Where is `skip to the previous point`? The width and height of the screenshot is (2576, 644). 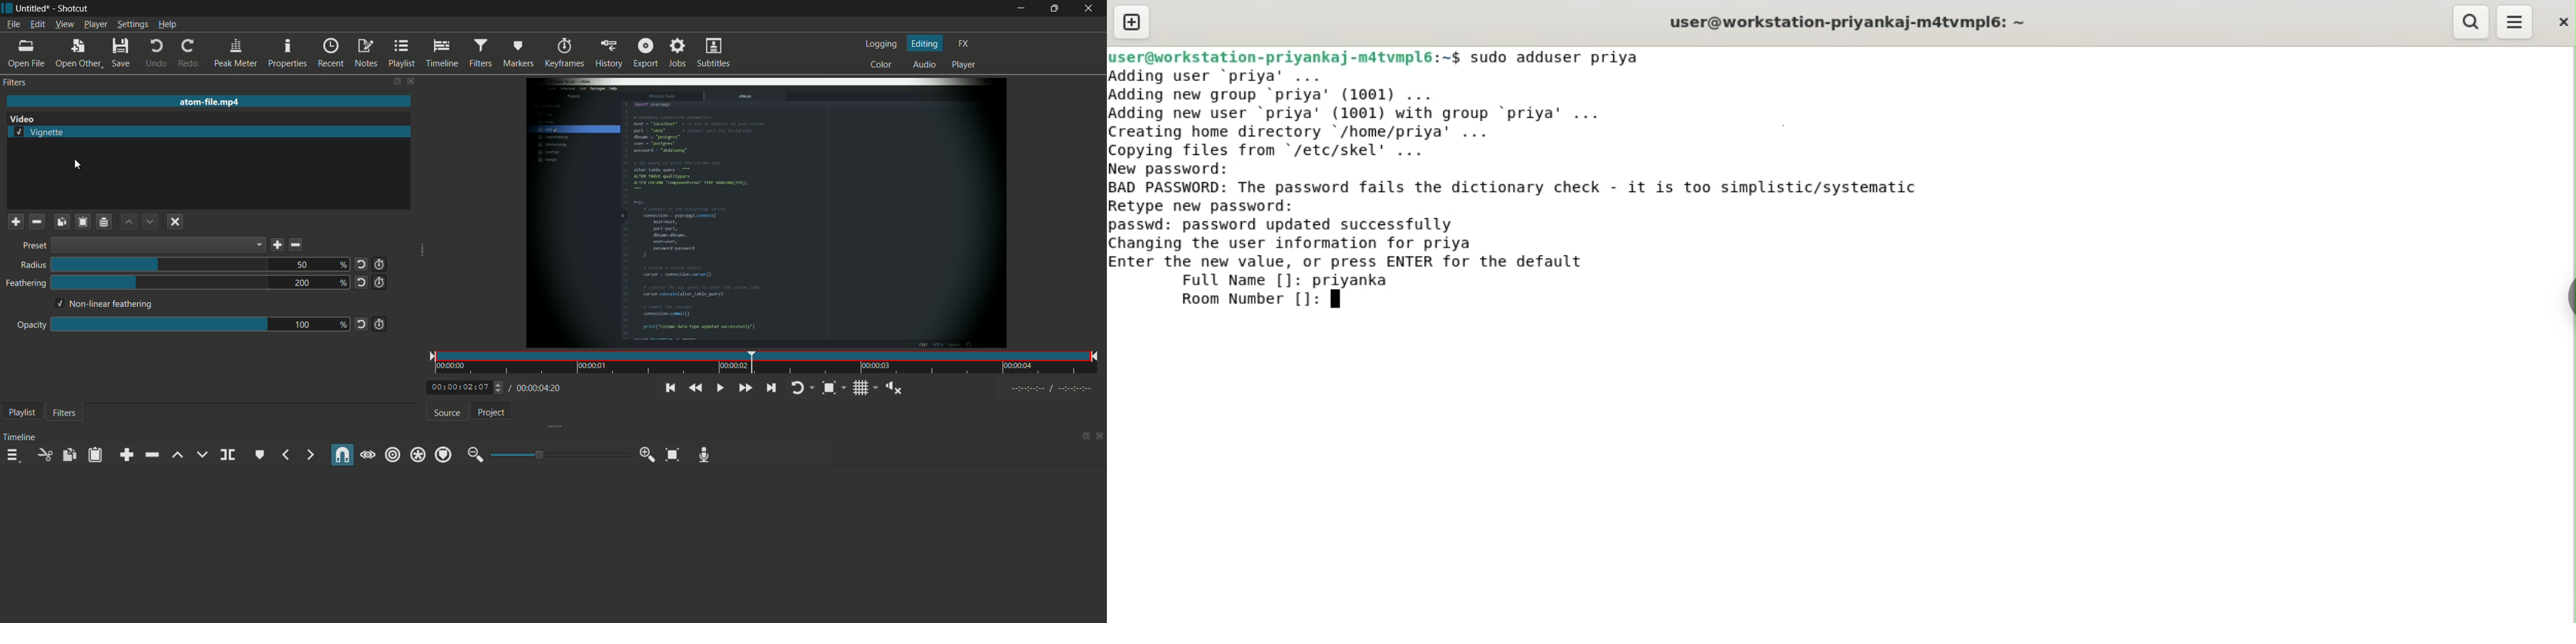
skip to the previous point is located at coordinates (669, 388).